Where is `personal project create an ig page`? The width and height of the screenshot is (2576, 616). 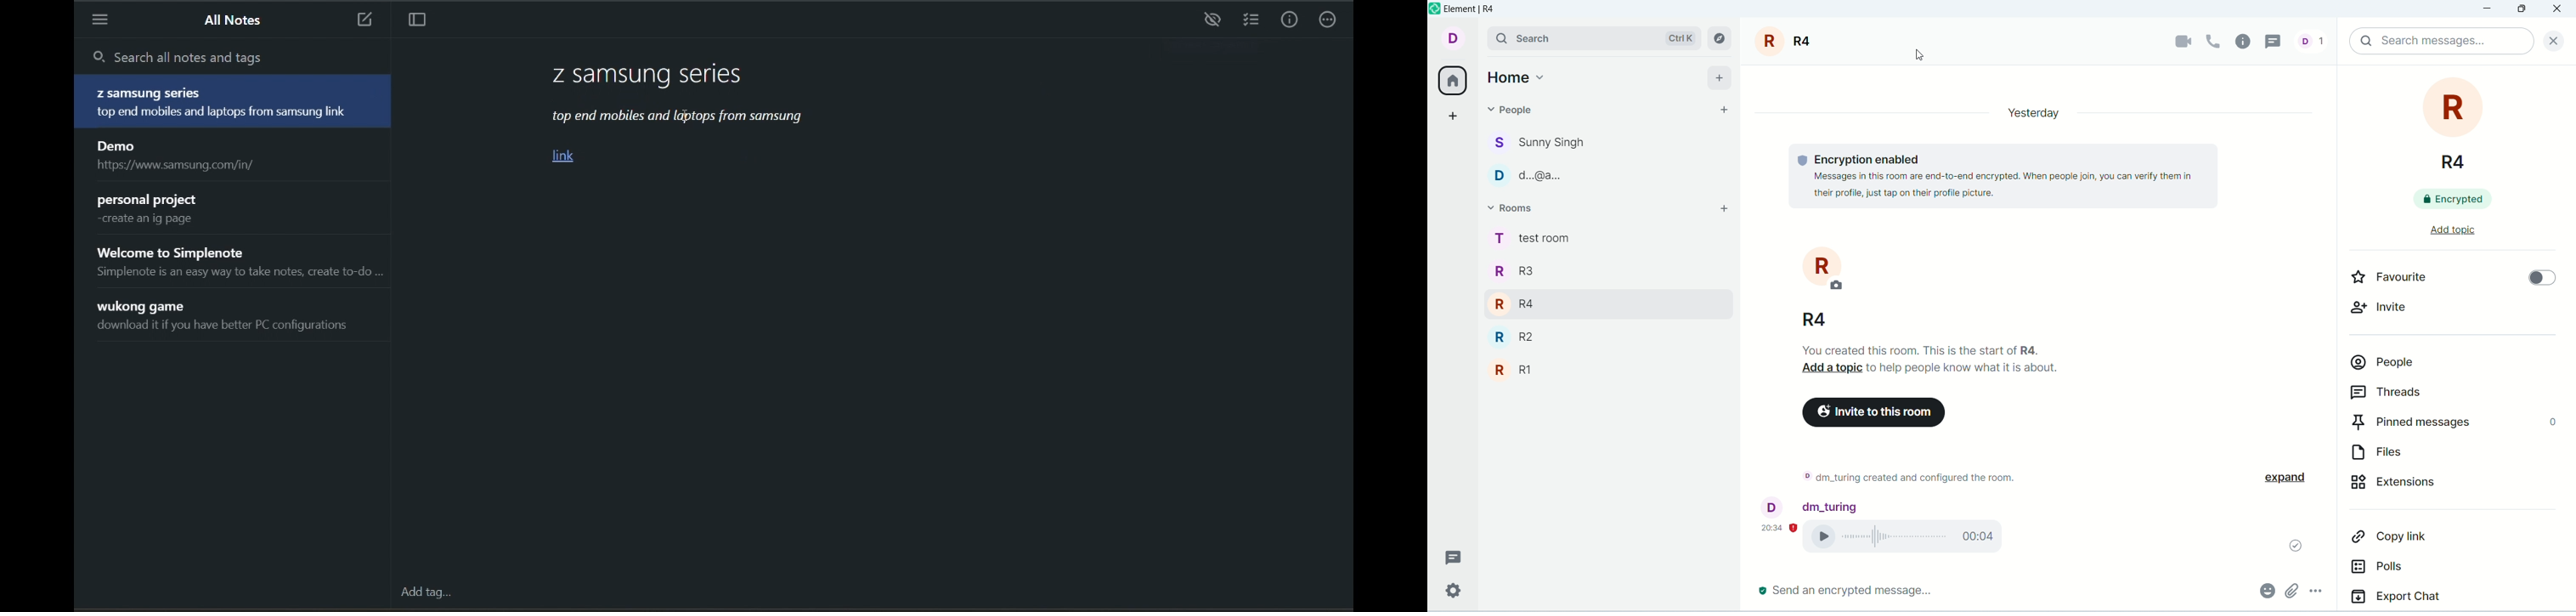 personal project create an ig page is located at coordinates (236, 209).